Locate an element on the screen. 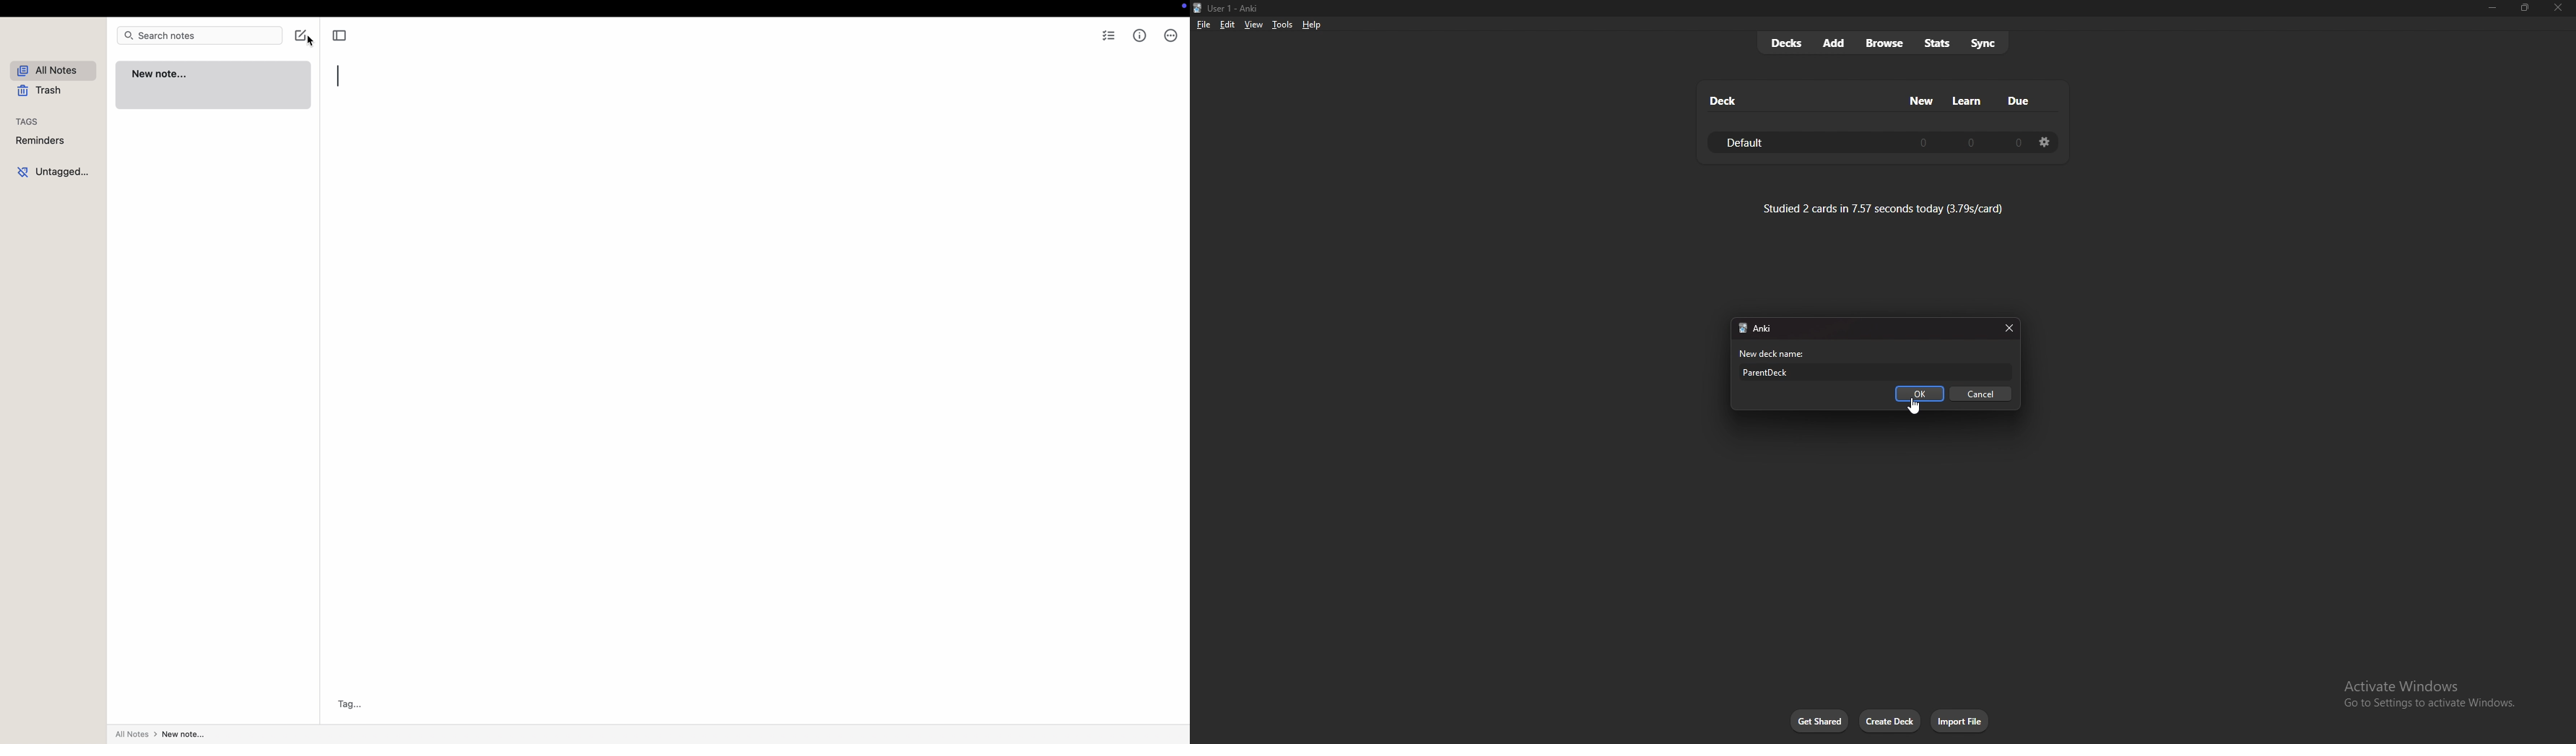  new is located at coordinates (1923, 100).